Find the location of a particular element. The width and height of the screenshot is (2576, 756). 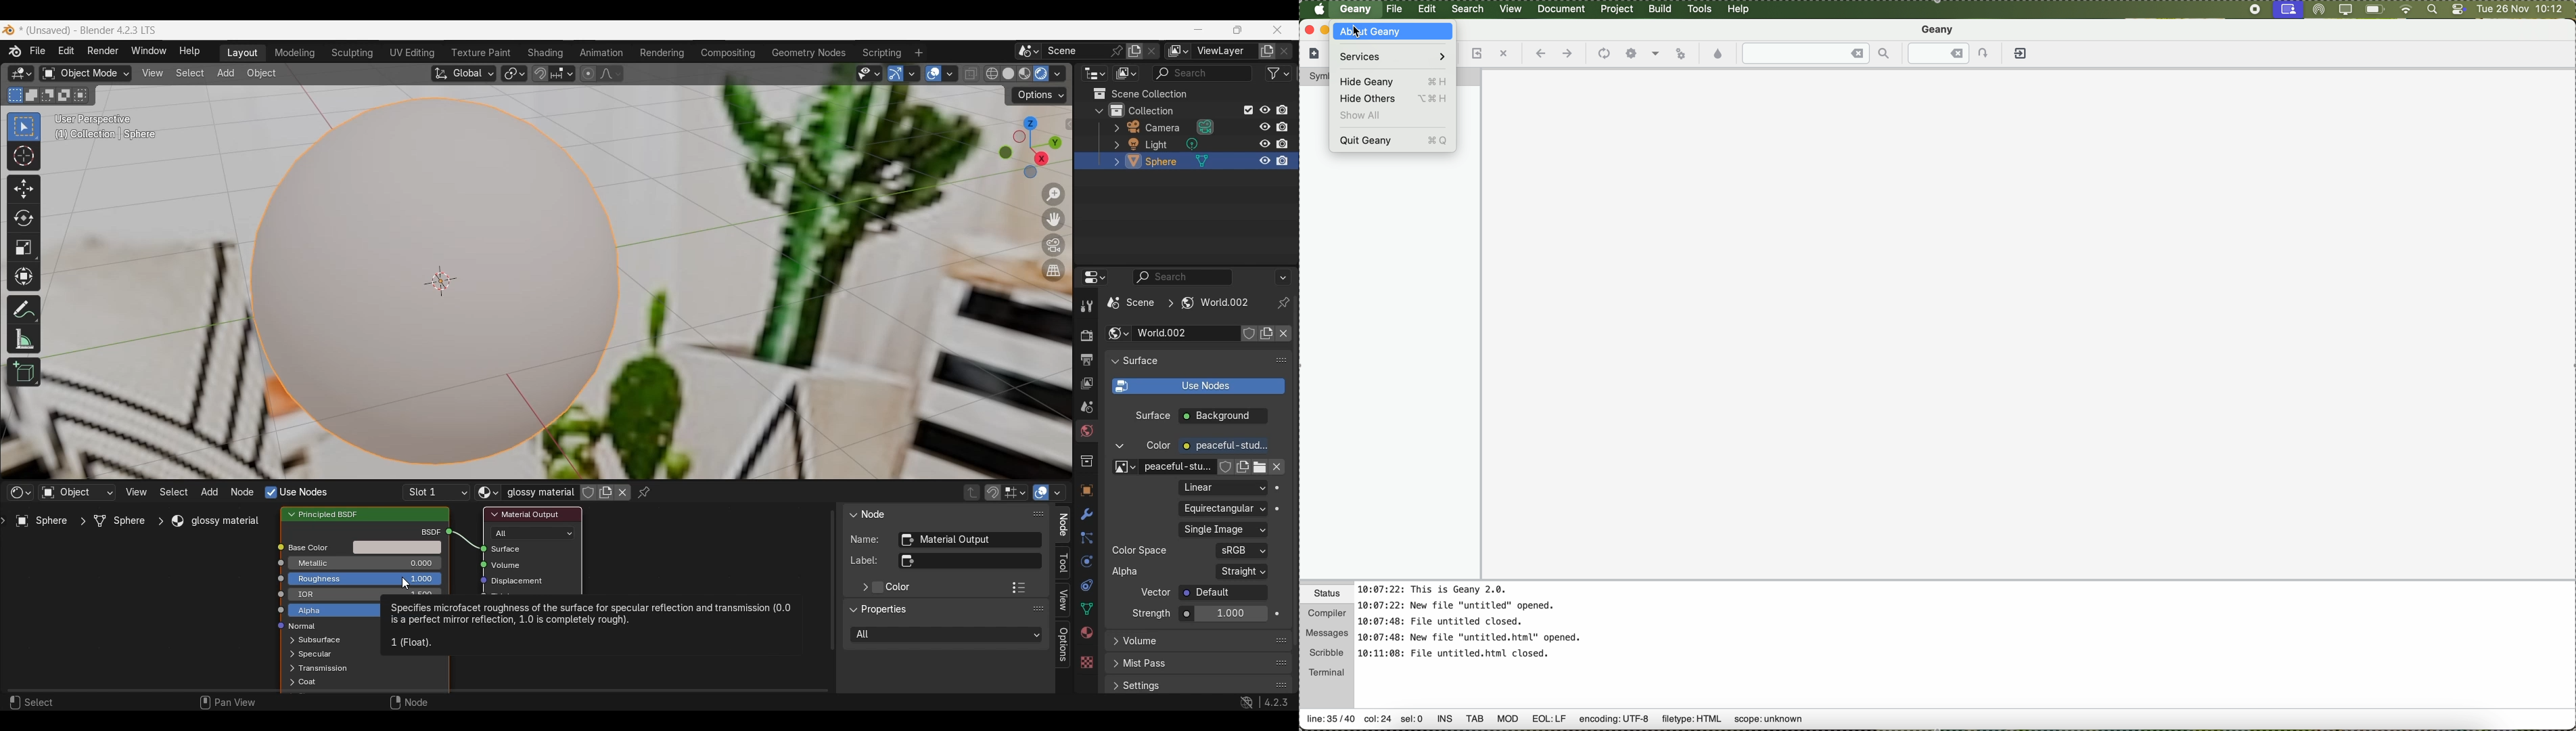

Transformation orientation: global is located at coordinates (463, 74).